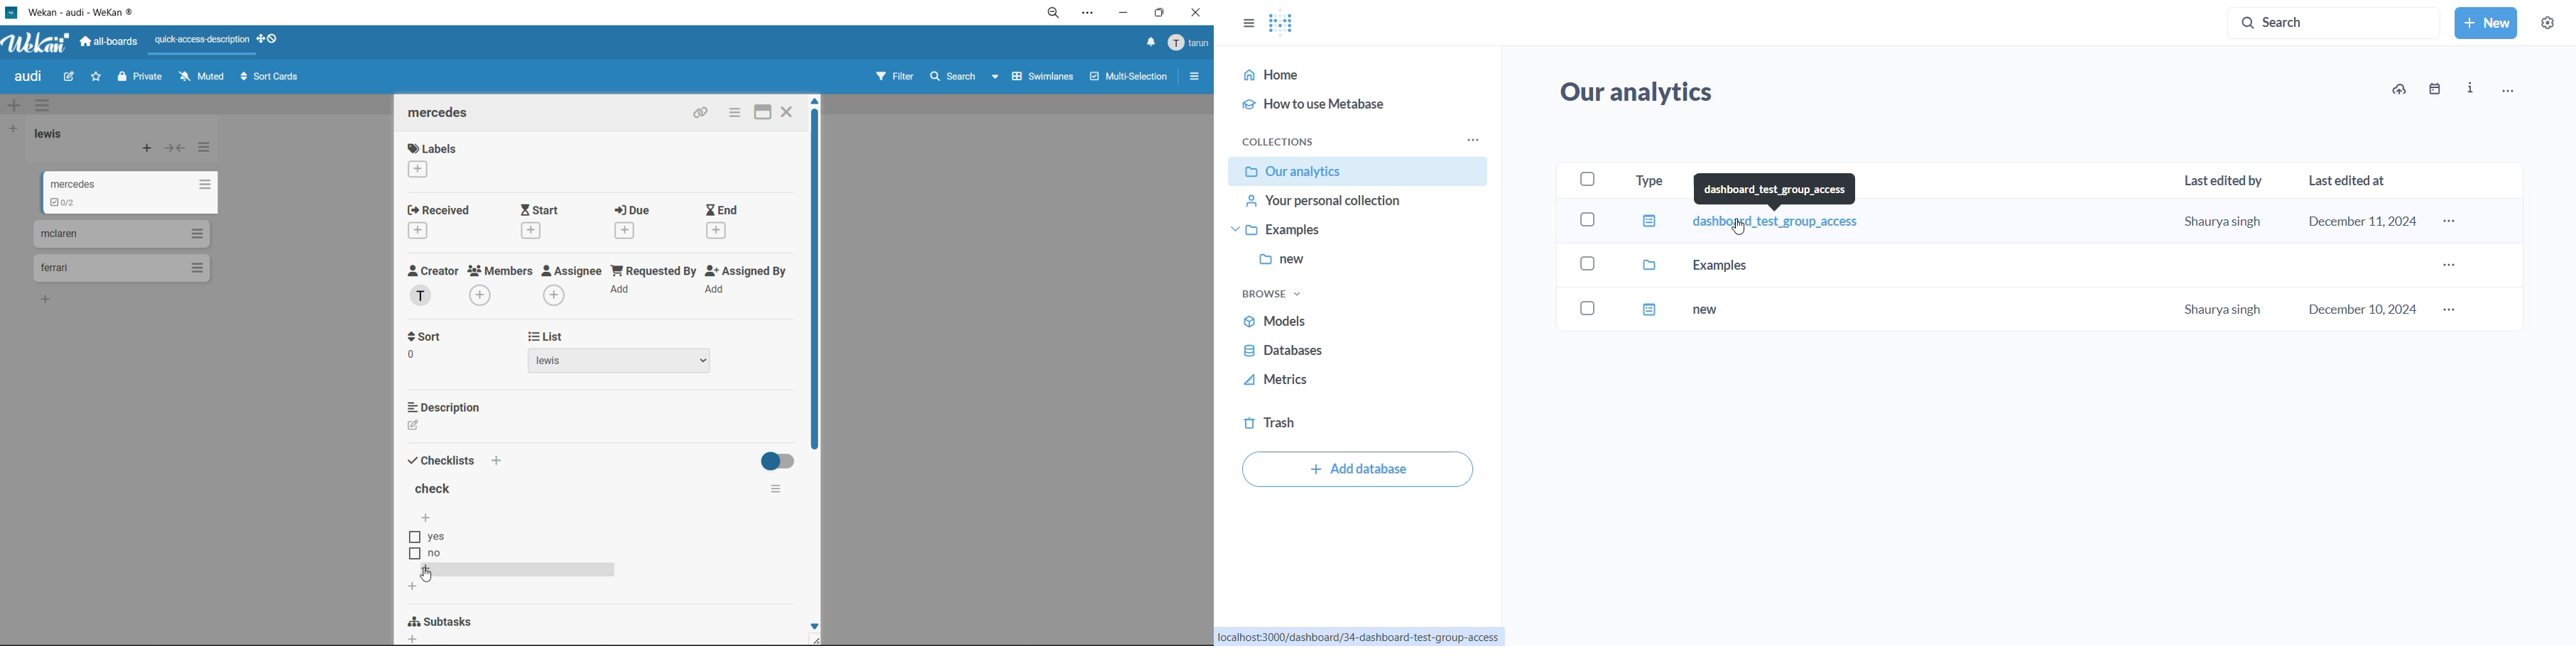 The width and height of the screenshot is (2576, 672). What do you see at coordinates (1296, 143) in the screenshot?
I see `collection` at bounding box center [1296, 143].